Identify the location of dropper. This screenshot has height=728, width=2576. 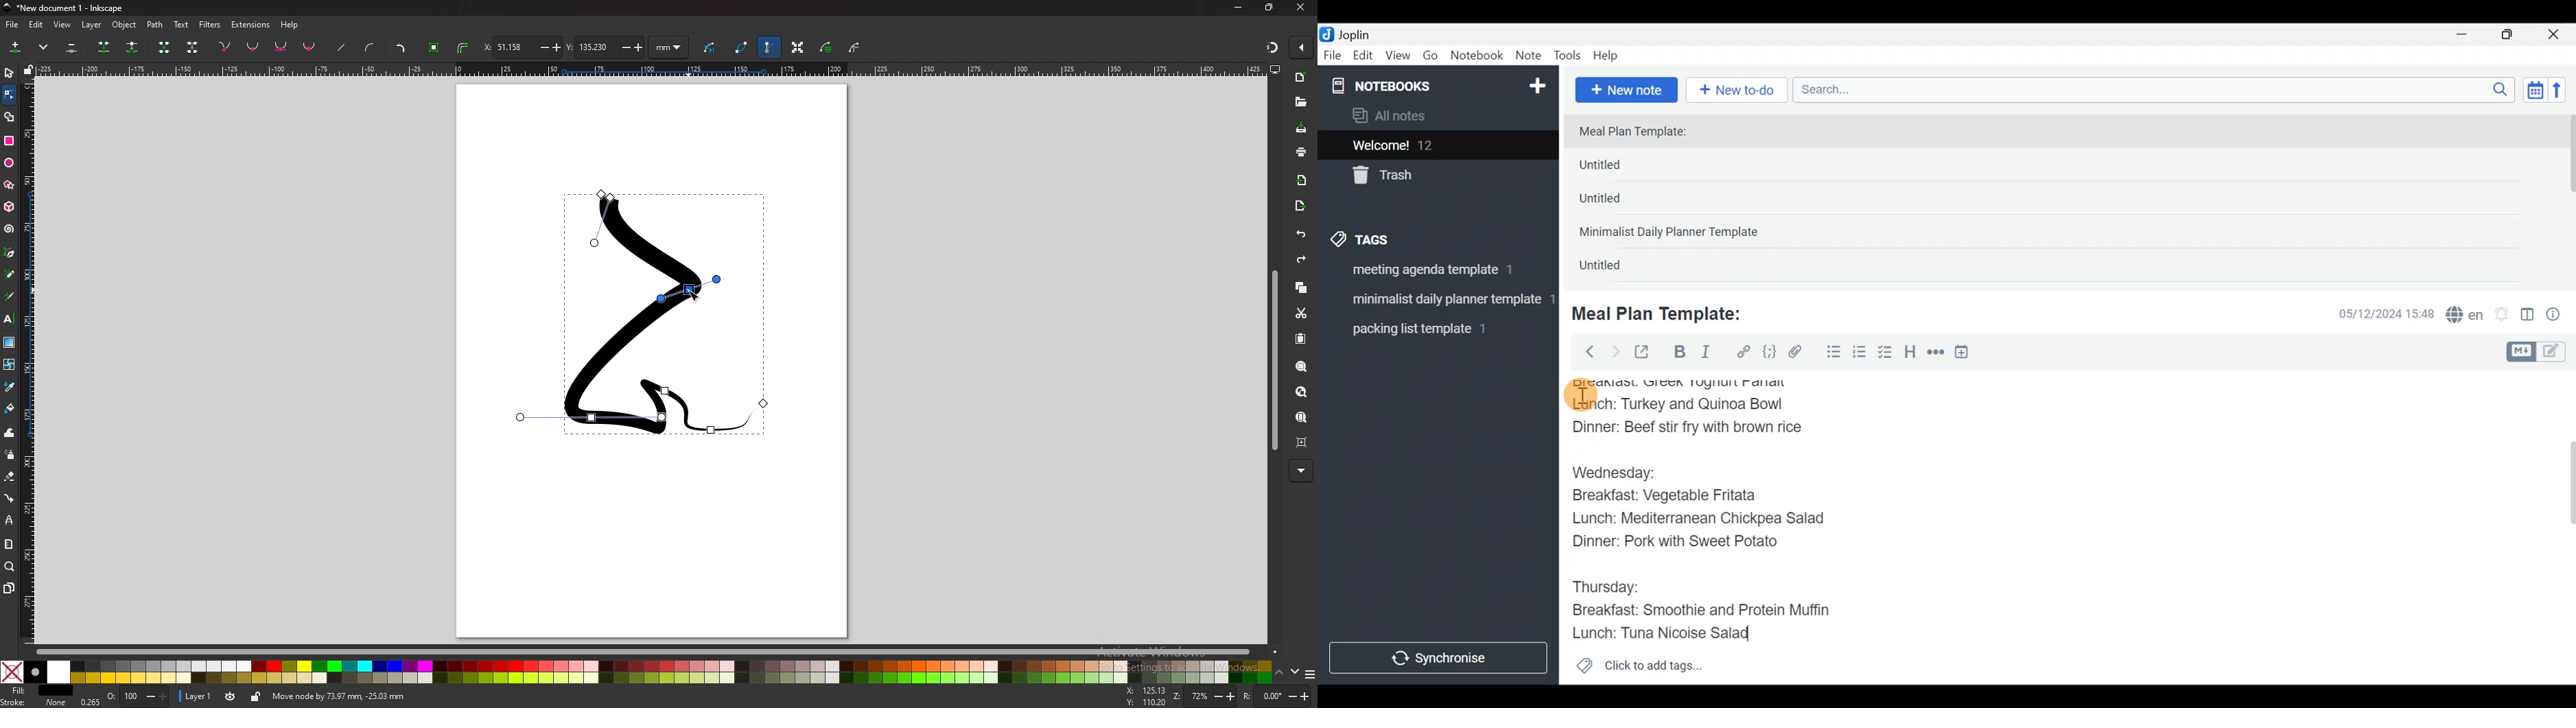
(10, 387).